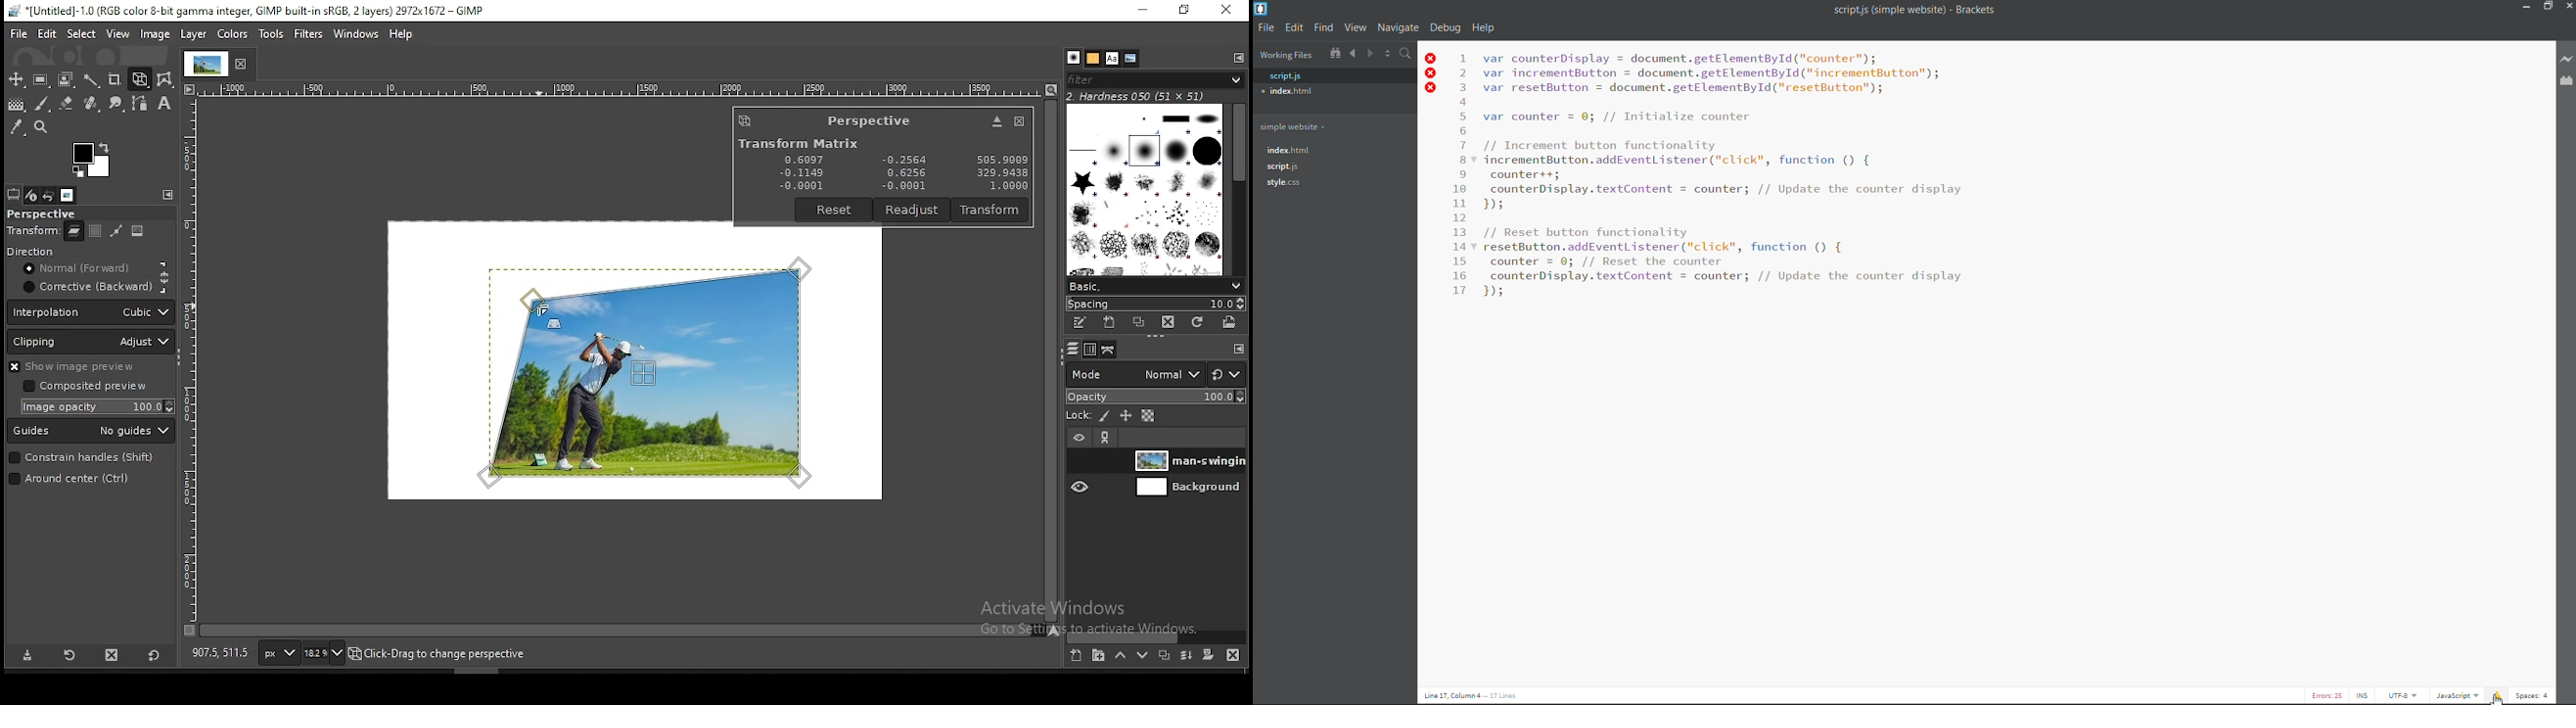  Describe the element at coordinates (1352, 54) in the screenshot. I see `navigate backward` at that location.